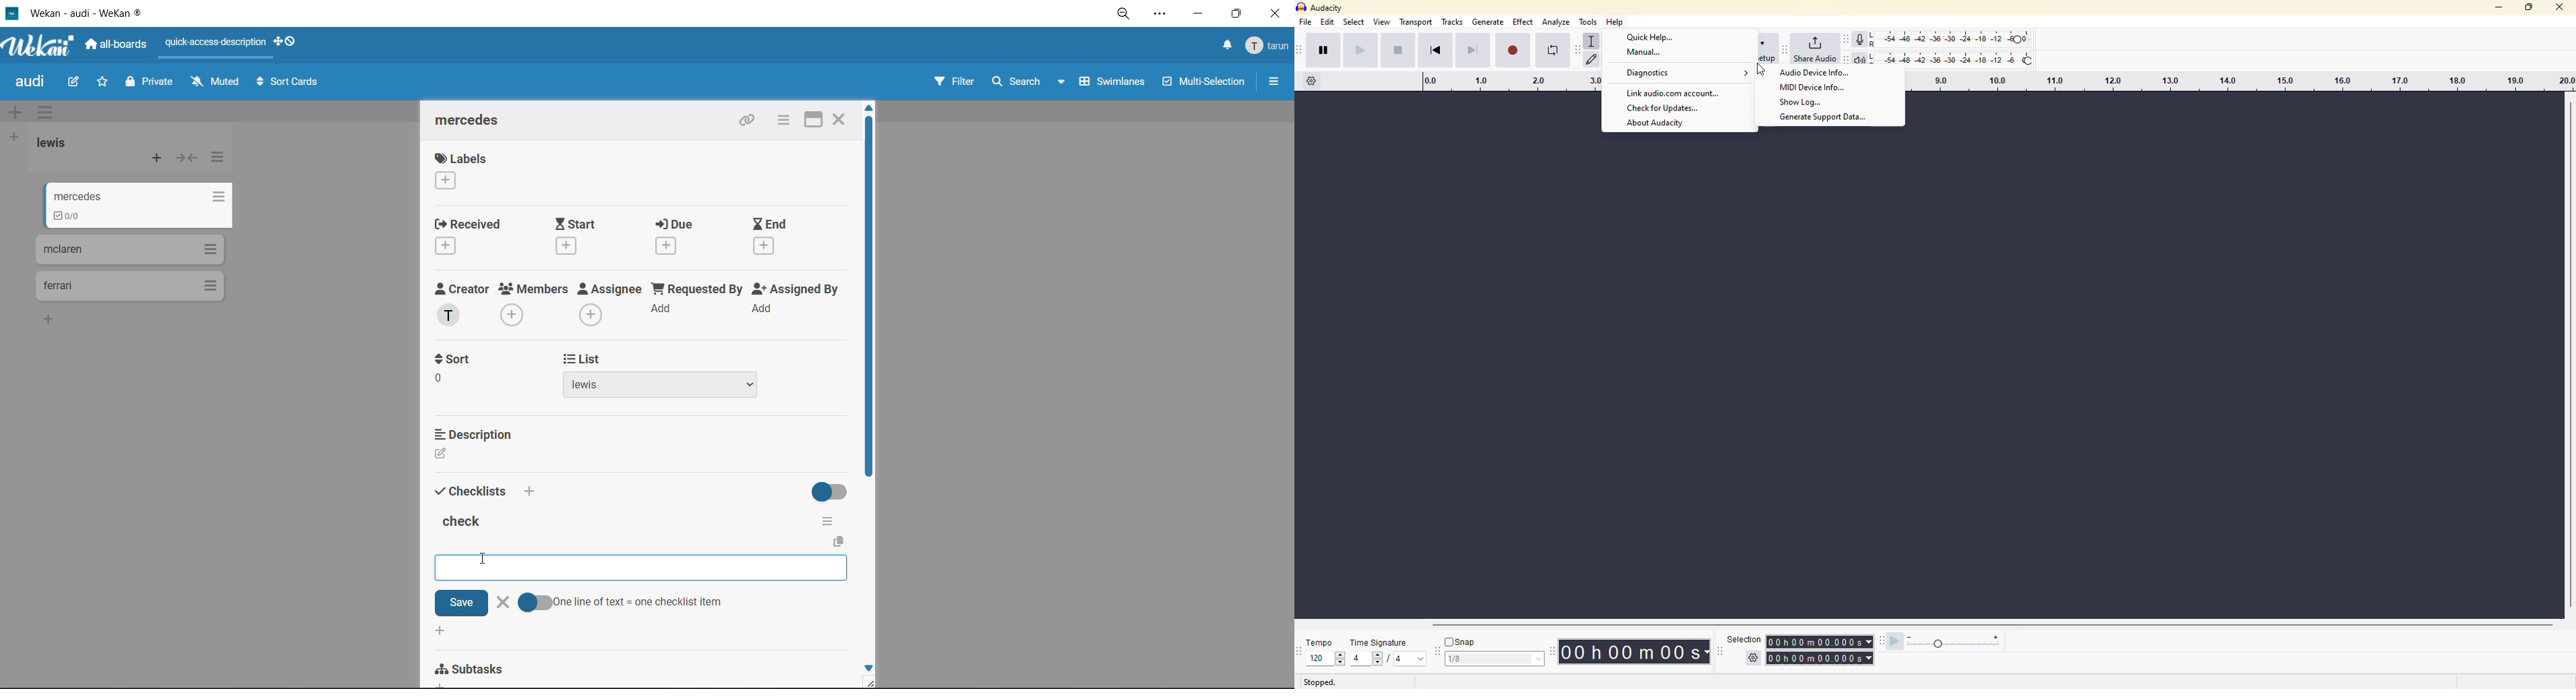  Describe the element at coordinates (1487, 658) in the screenshot. I see `value` at that location.